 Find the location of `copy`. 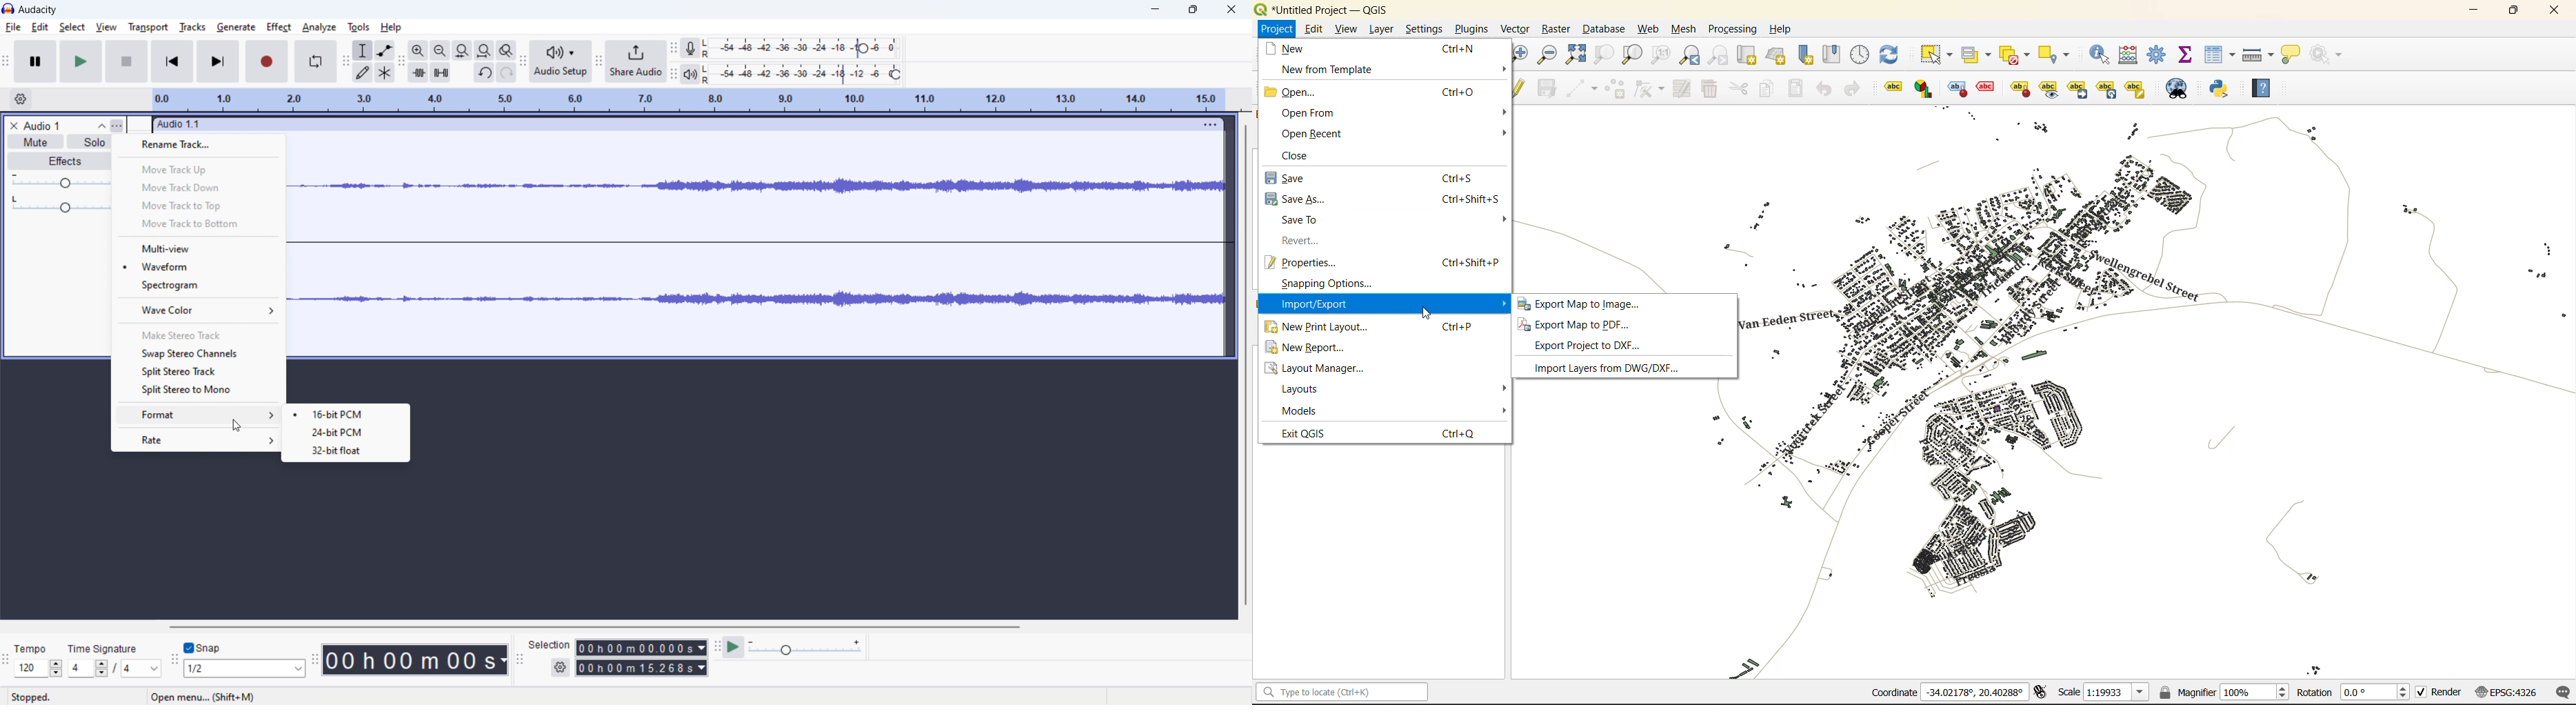

copy is located at coordinates (1767, 88).